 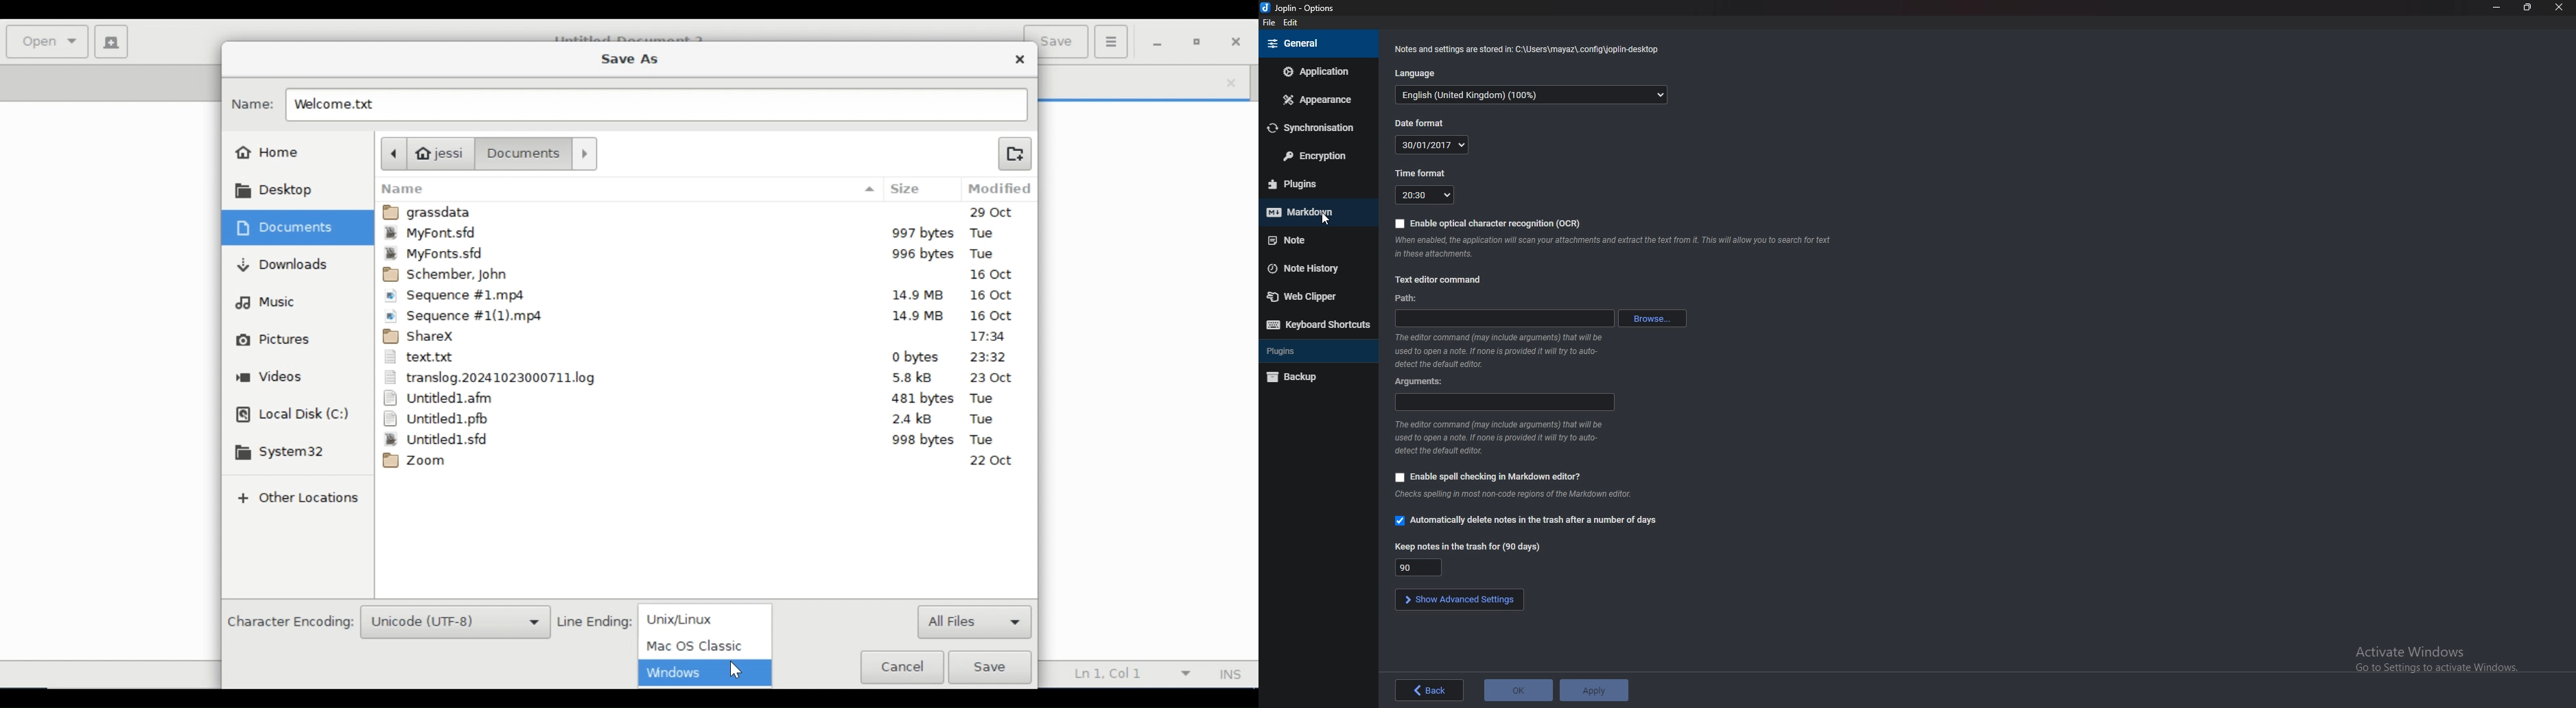 I want to click on Activate Windows
Go to Settings to activate Windows., so click(x=2431, y=655).